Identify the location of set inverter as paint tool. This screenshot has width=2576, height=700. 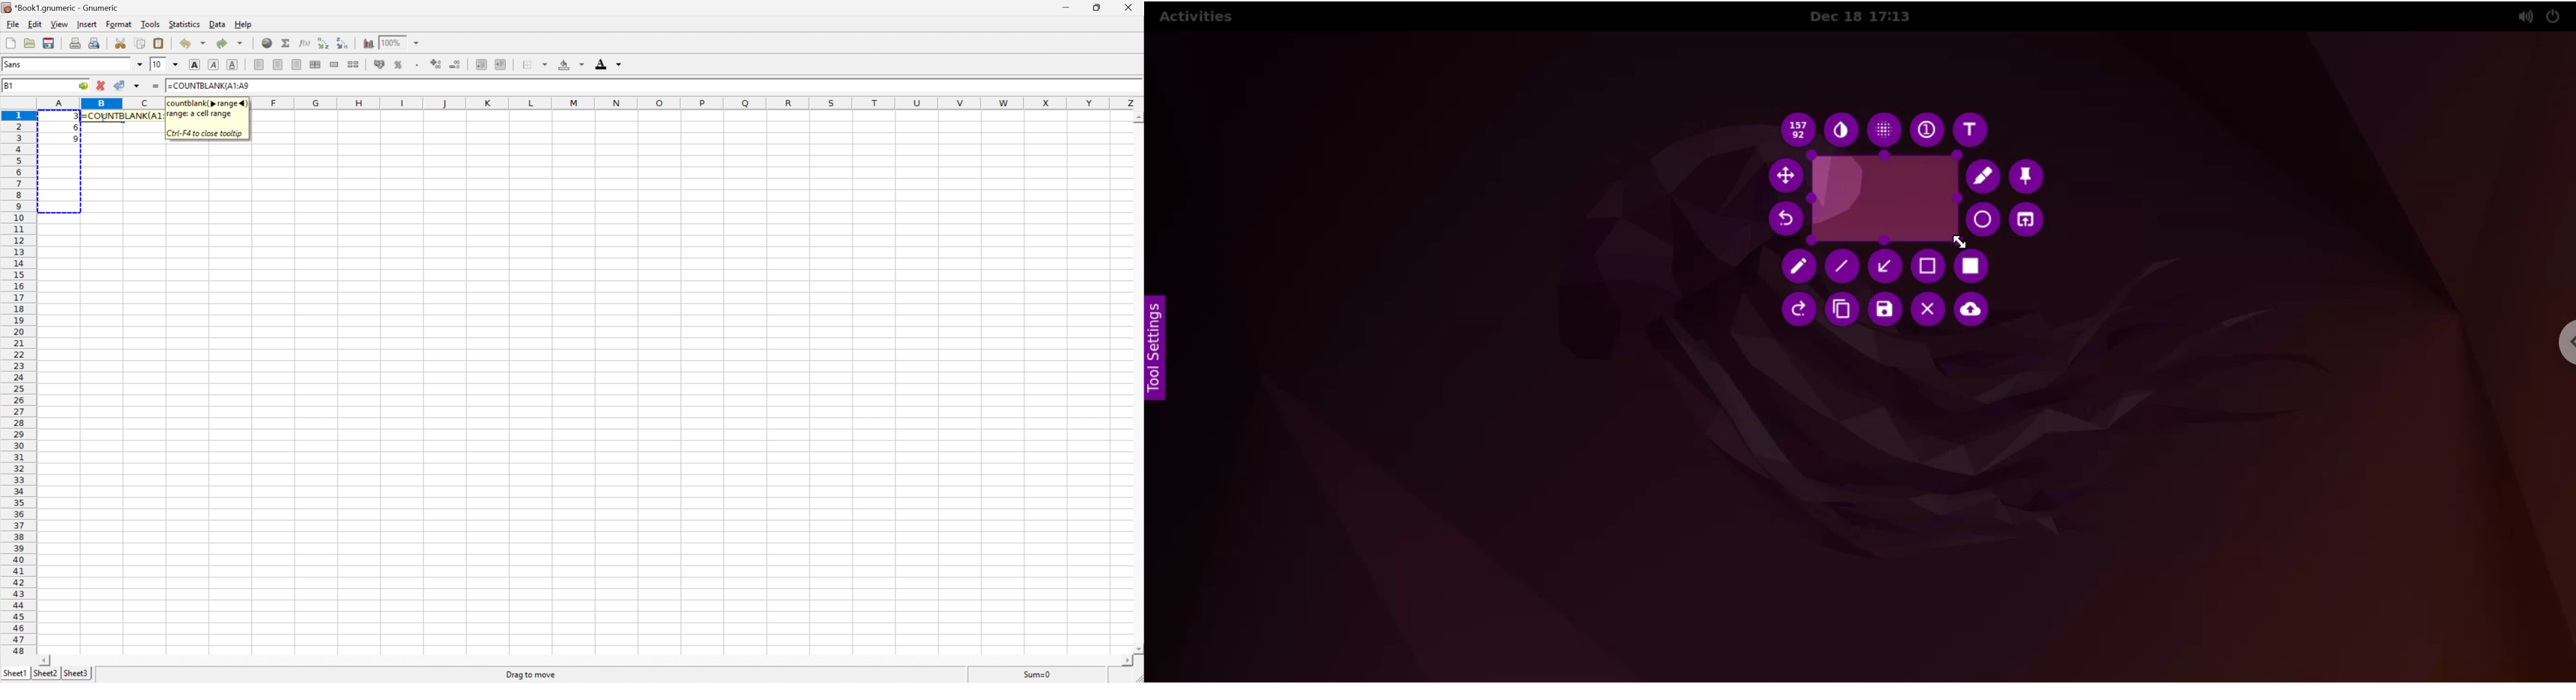
(1841, 130).